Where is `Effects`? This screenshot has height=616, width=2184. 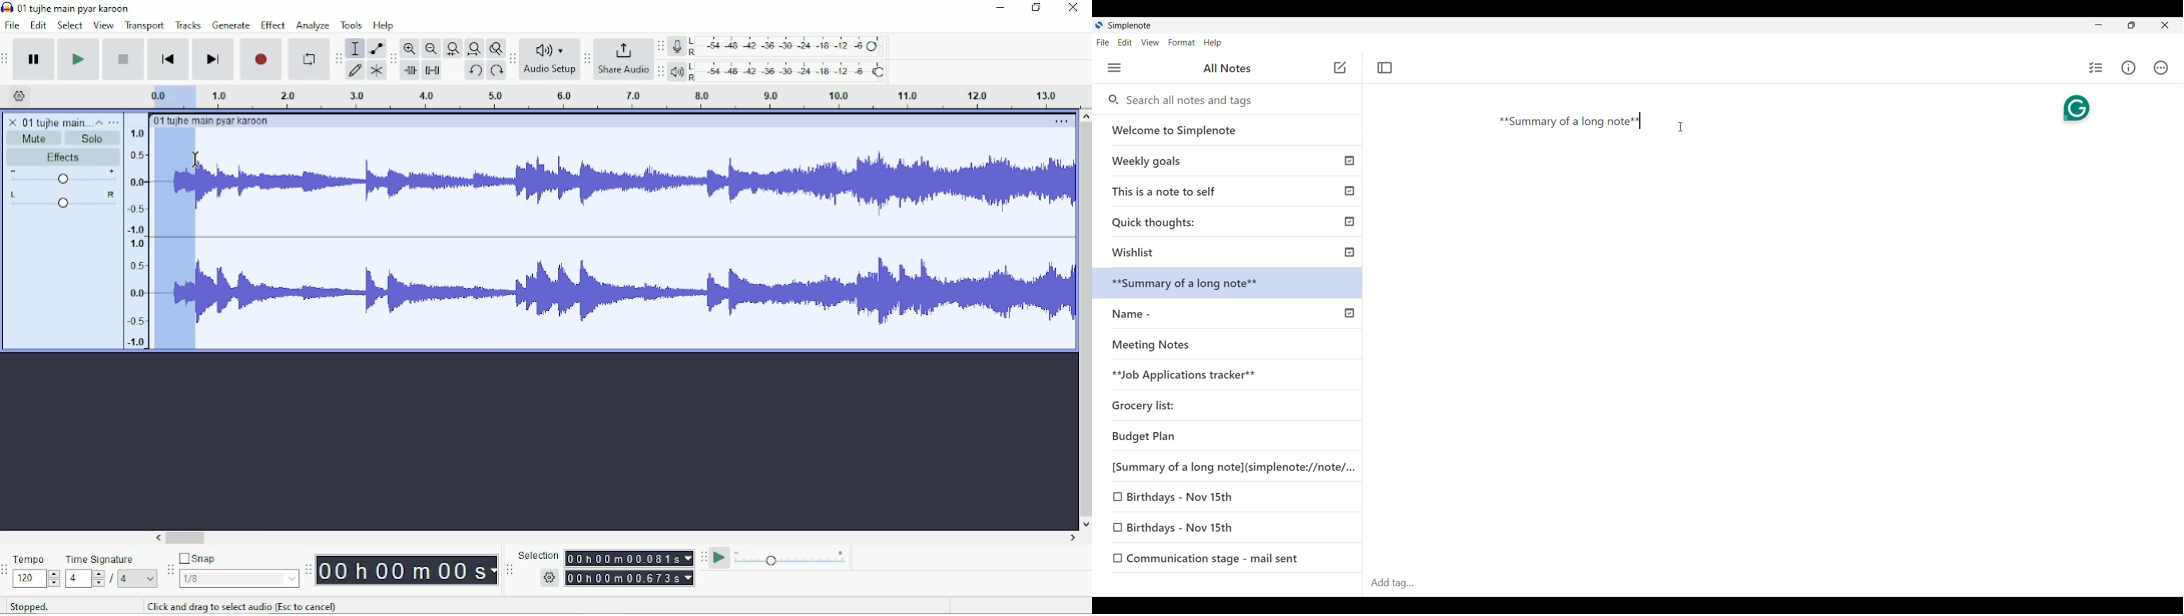
Effects is located at coordinates (63, 158).